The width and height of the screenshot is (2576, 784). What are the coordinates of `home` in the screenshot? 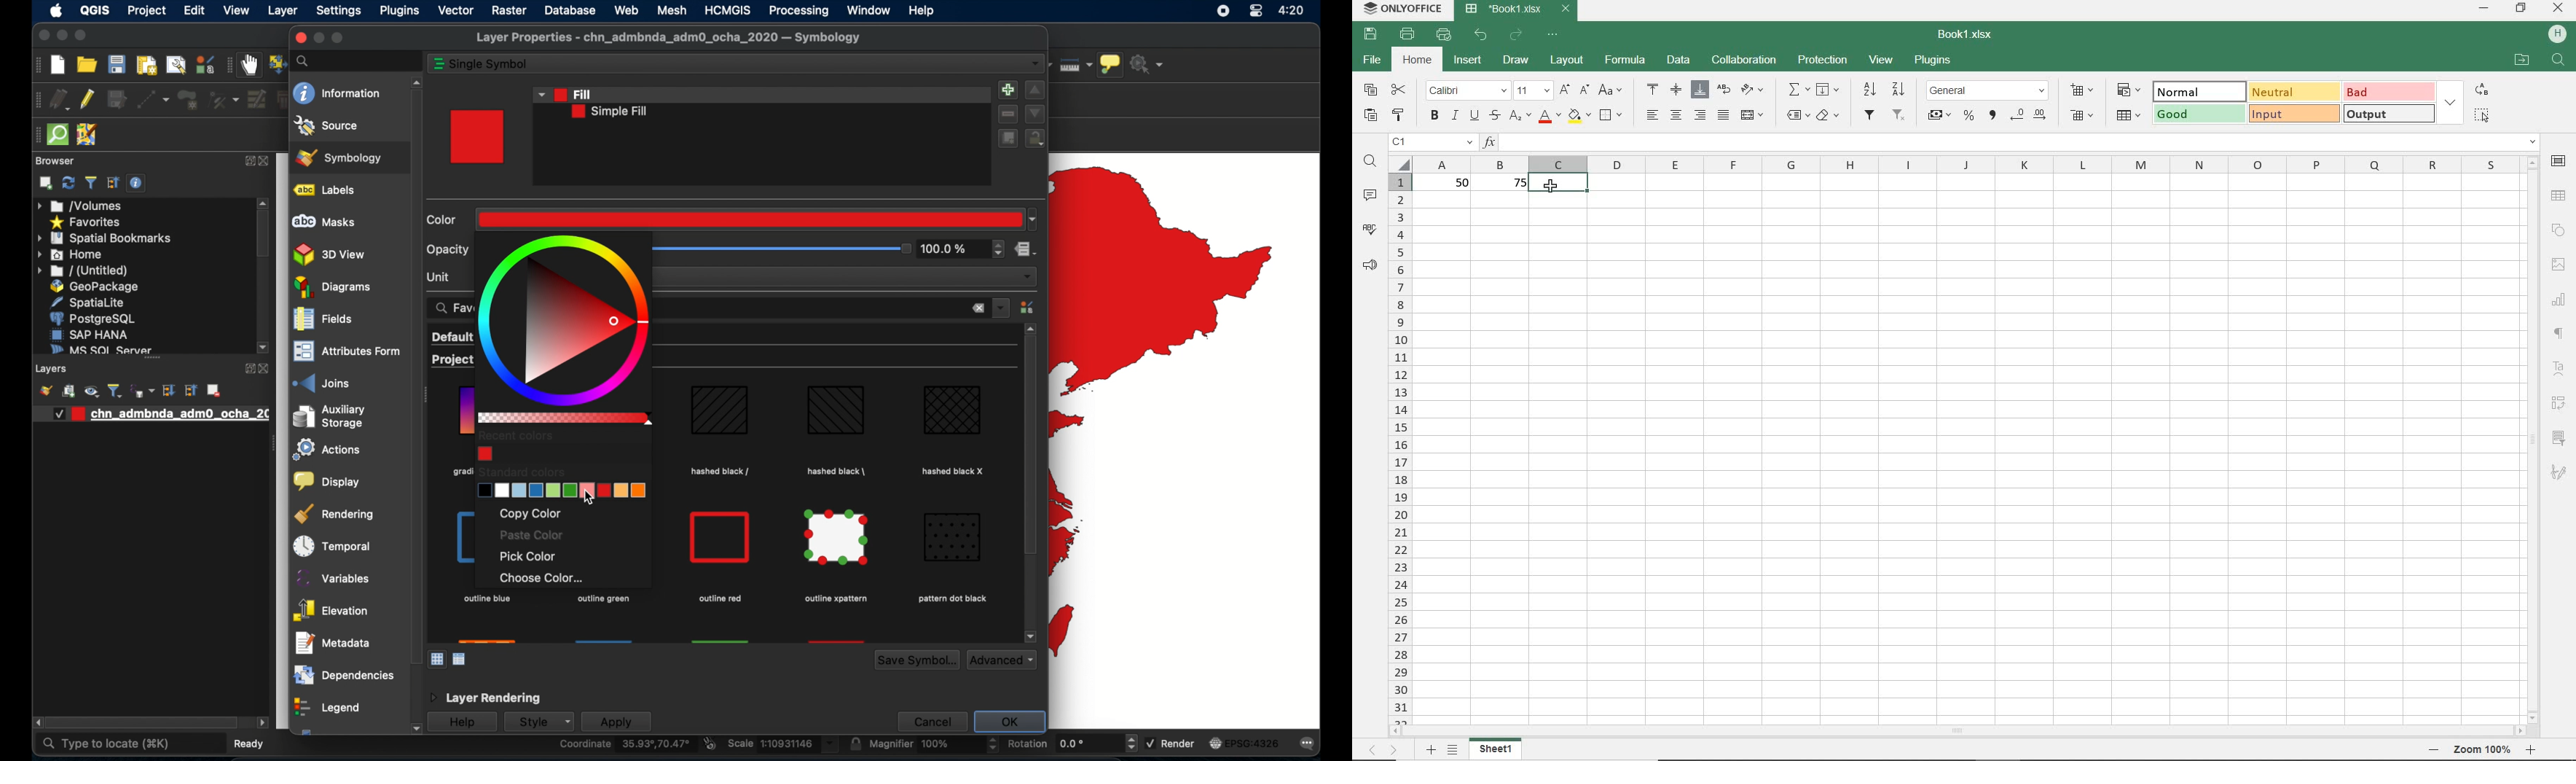 It's located at (1419, 62).